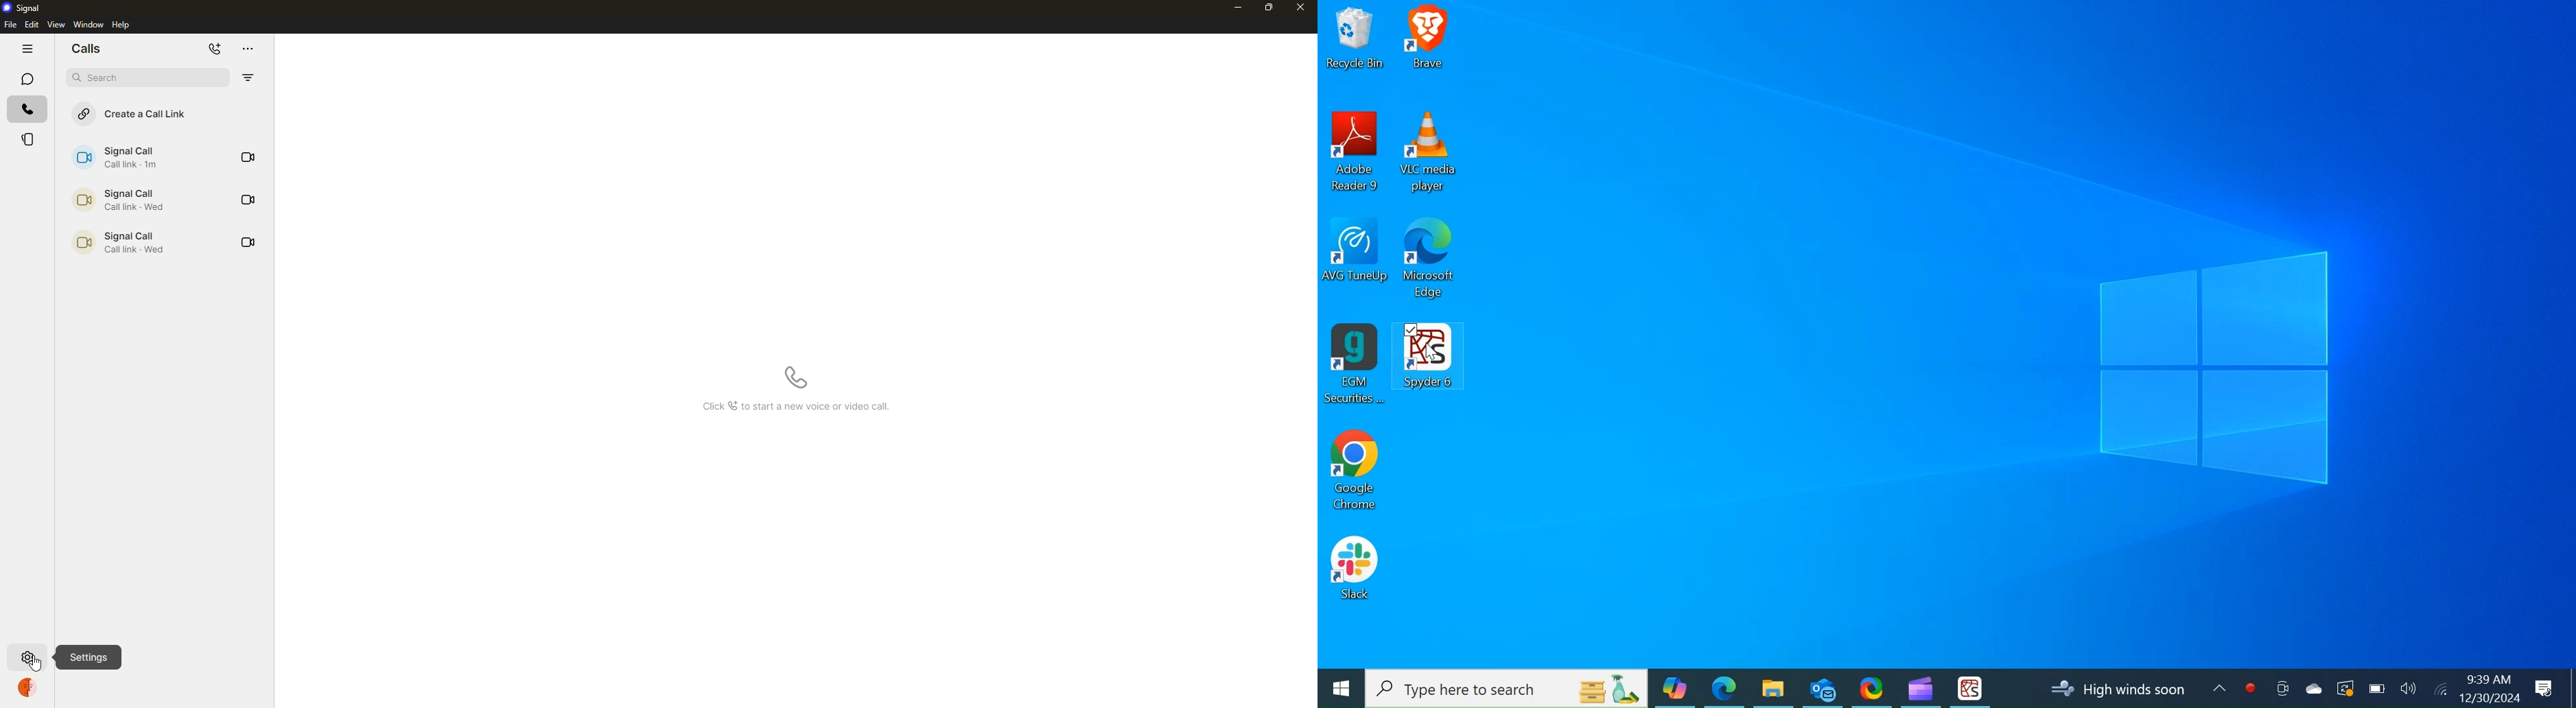 This screenshot has height=728, width=2576. I want to click on Microsoft Edge, so click(1724, 688).